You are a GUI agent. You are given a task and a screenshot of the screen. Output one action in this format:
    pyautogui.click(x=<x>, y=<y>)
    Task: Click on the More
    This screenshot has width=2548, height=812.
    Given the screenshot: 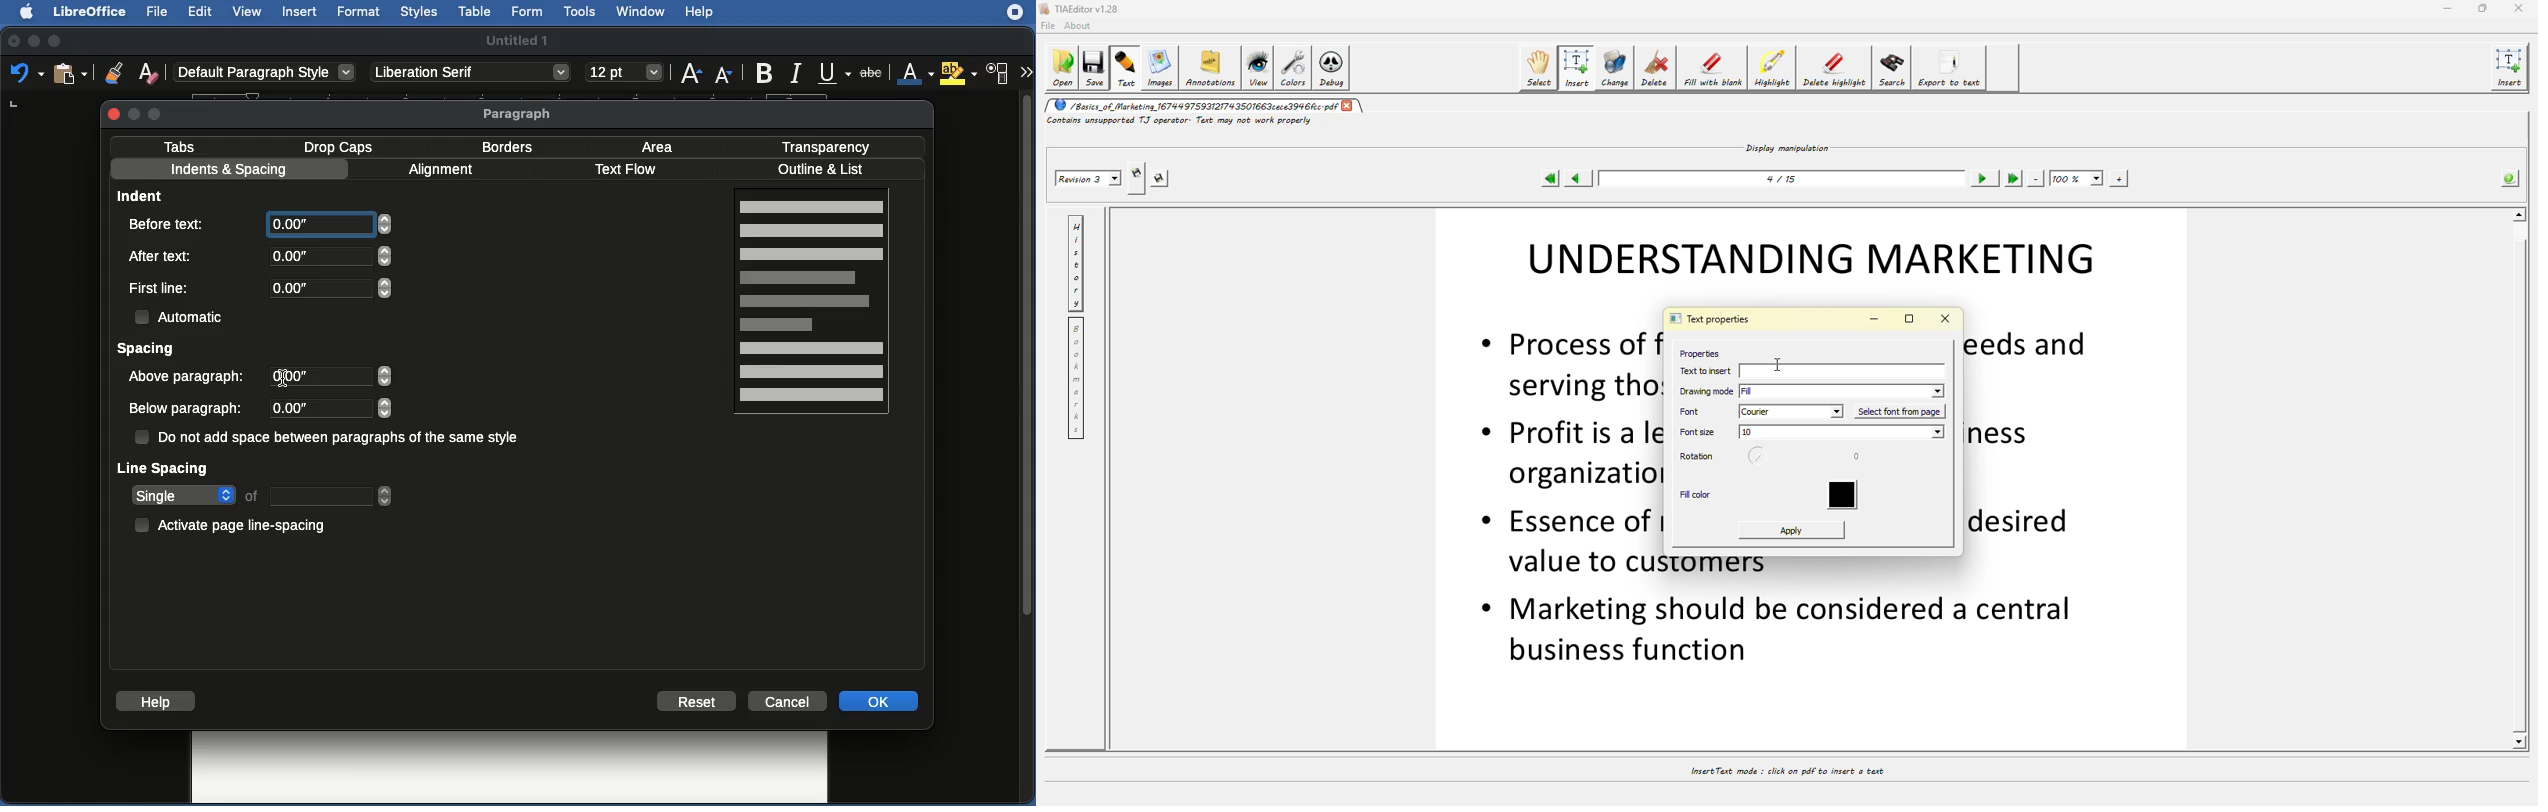 What is the action you would take?
    pyautogui.click(x=1025, y=70)
    